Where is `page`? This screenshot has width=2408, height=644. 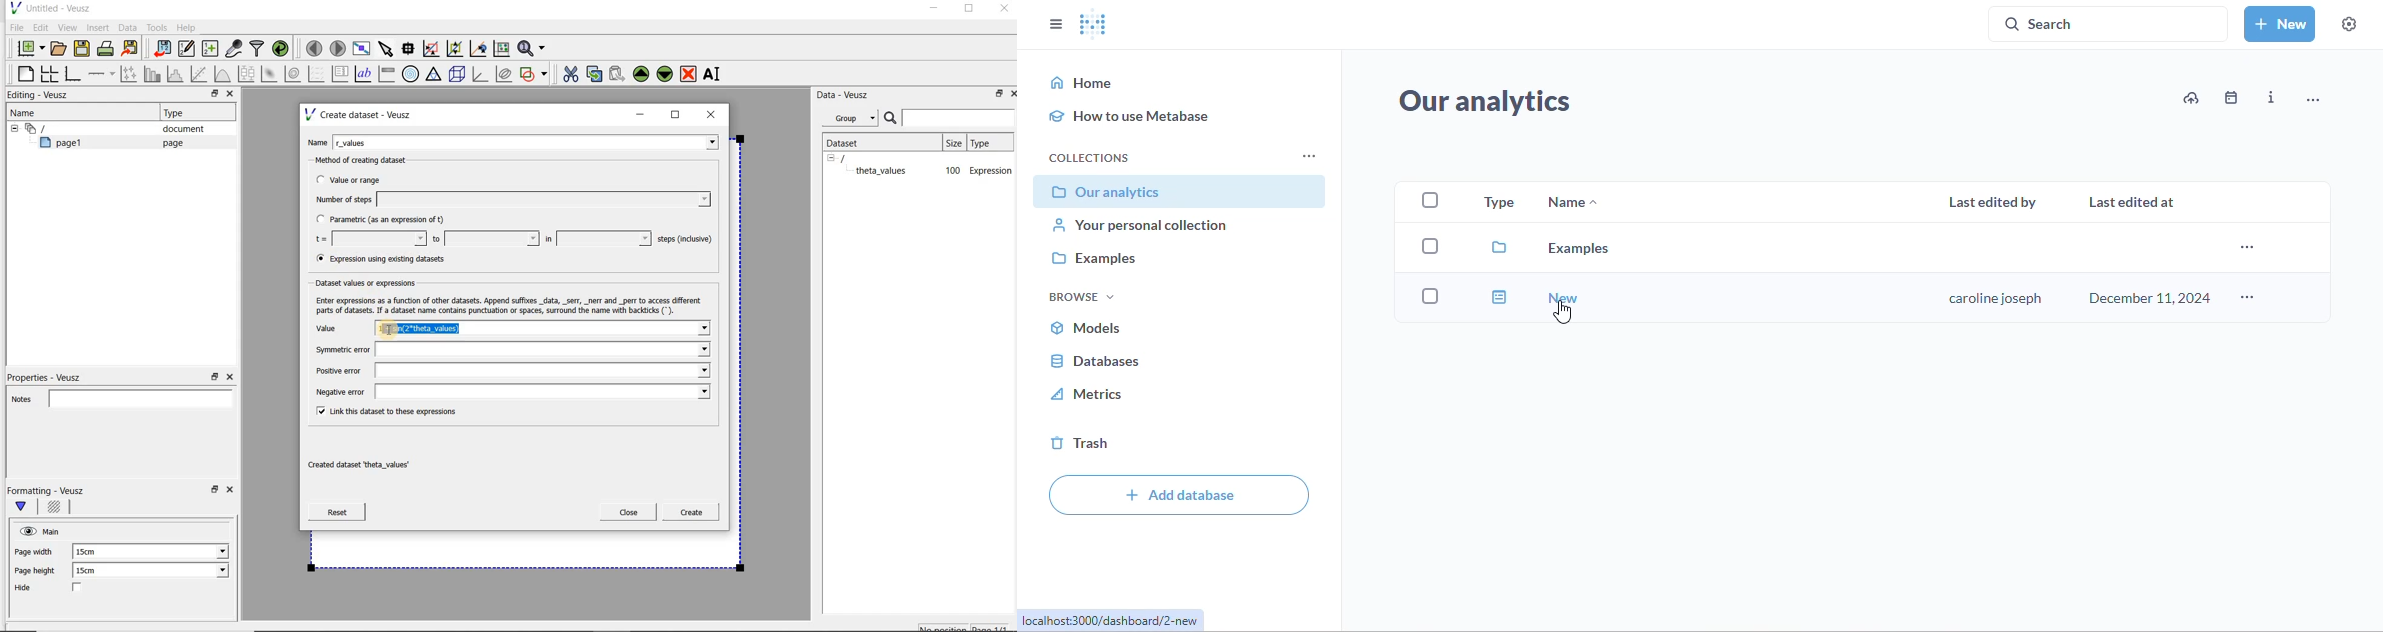 page is located at coordinates (170, 143).